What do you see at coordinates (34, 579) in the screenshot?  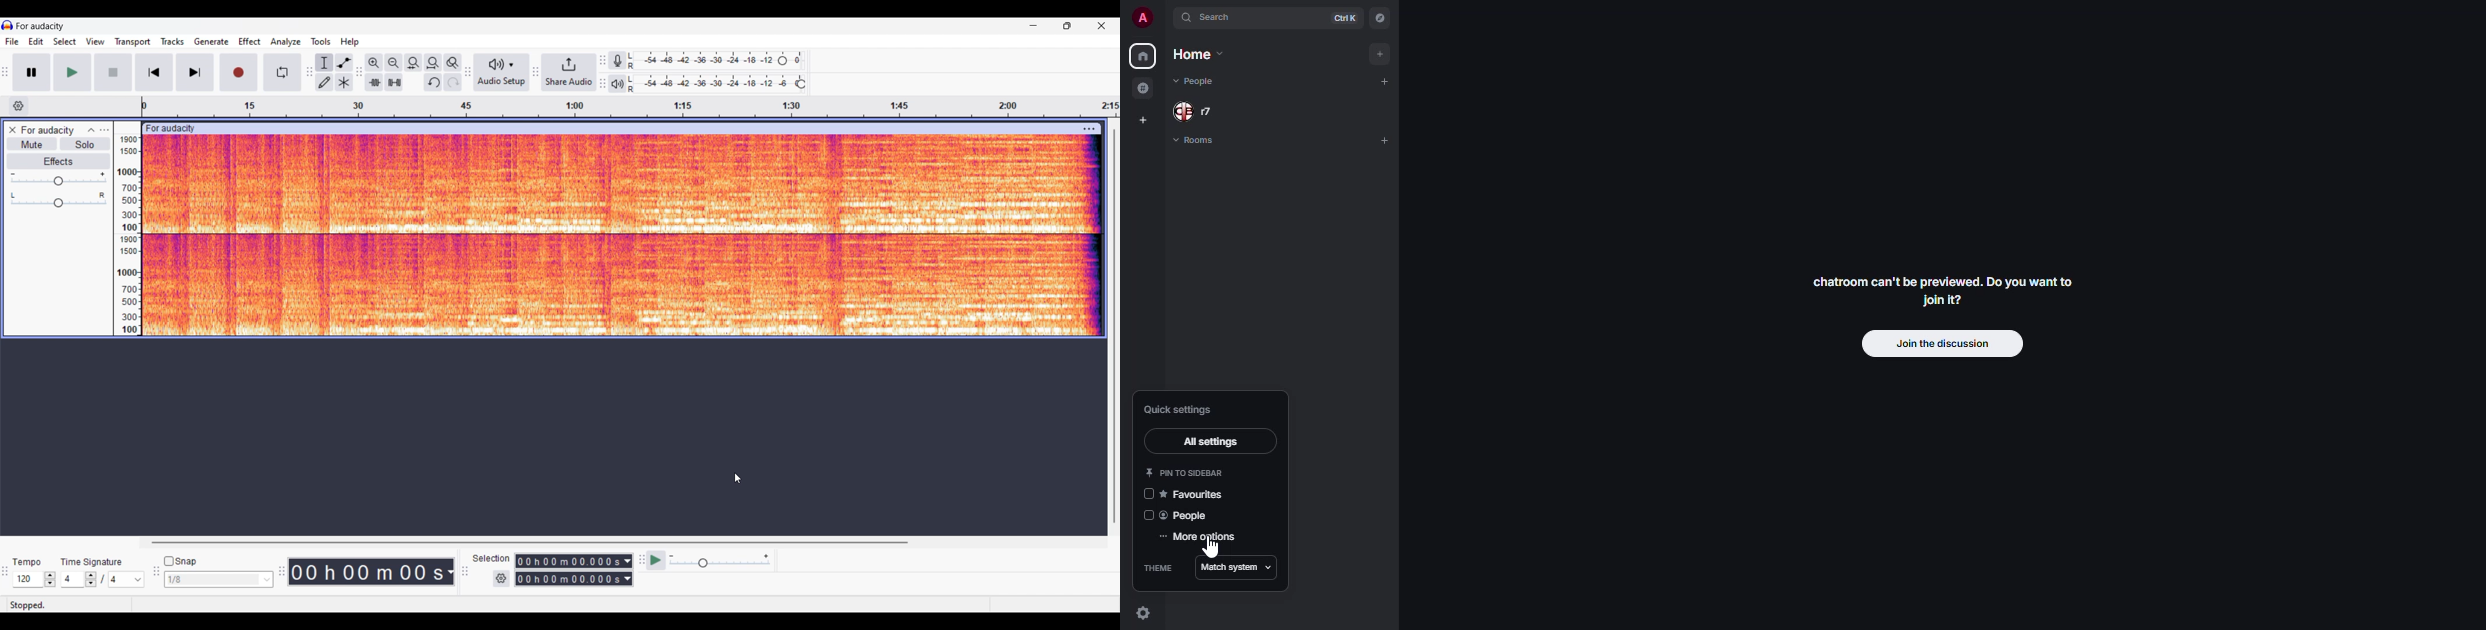 I see `Tempo settings` at bounding box center [34, 579].